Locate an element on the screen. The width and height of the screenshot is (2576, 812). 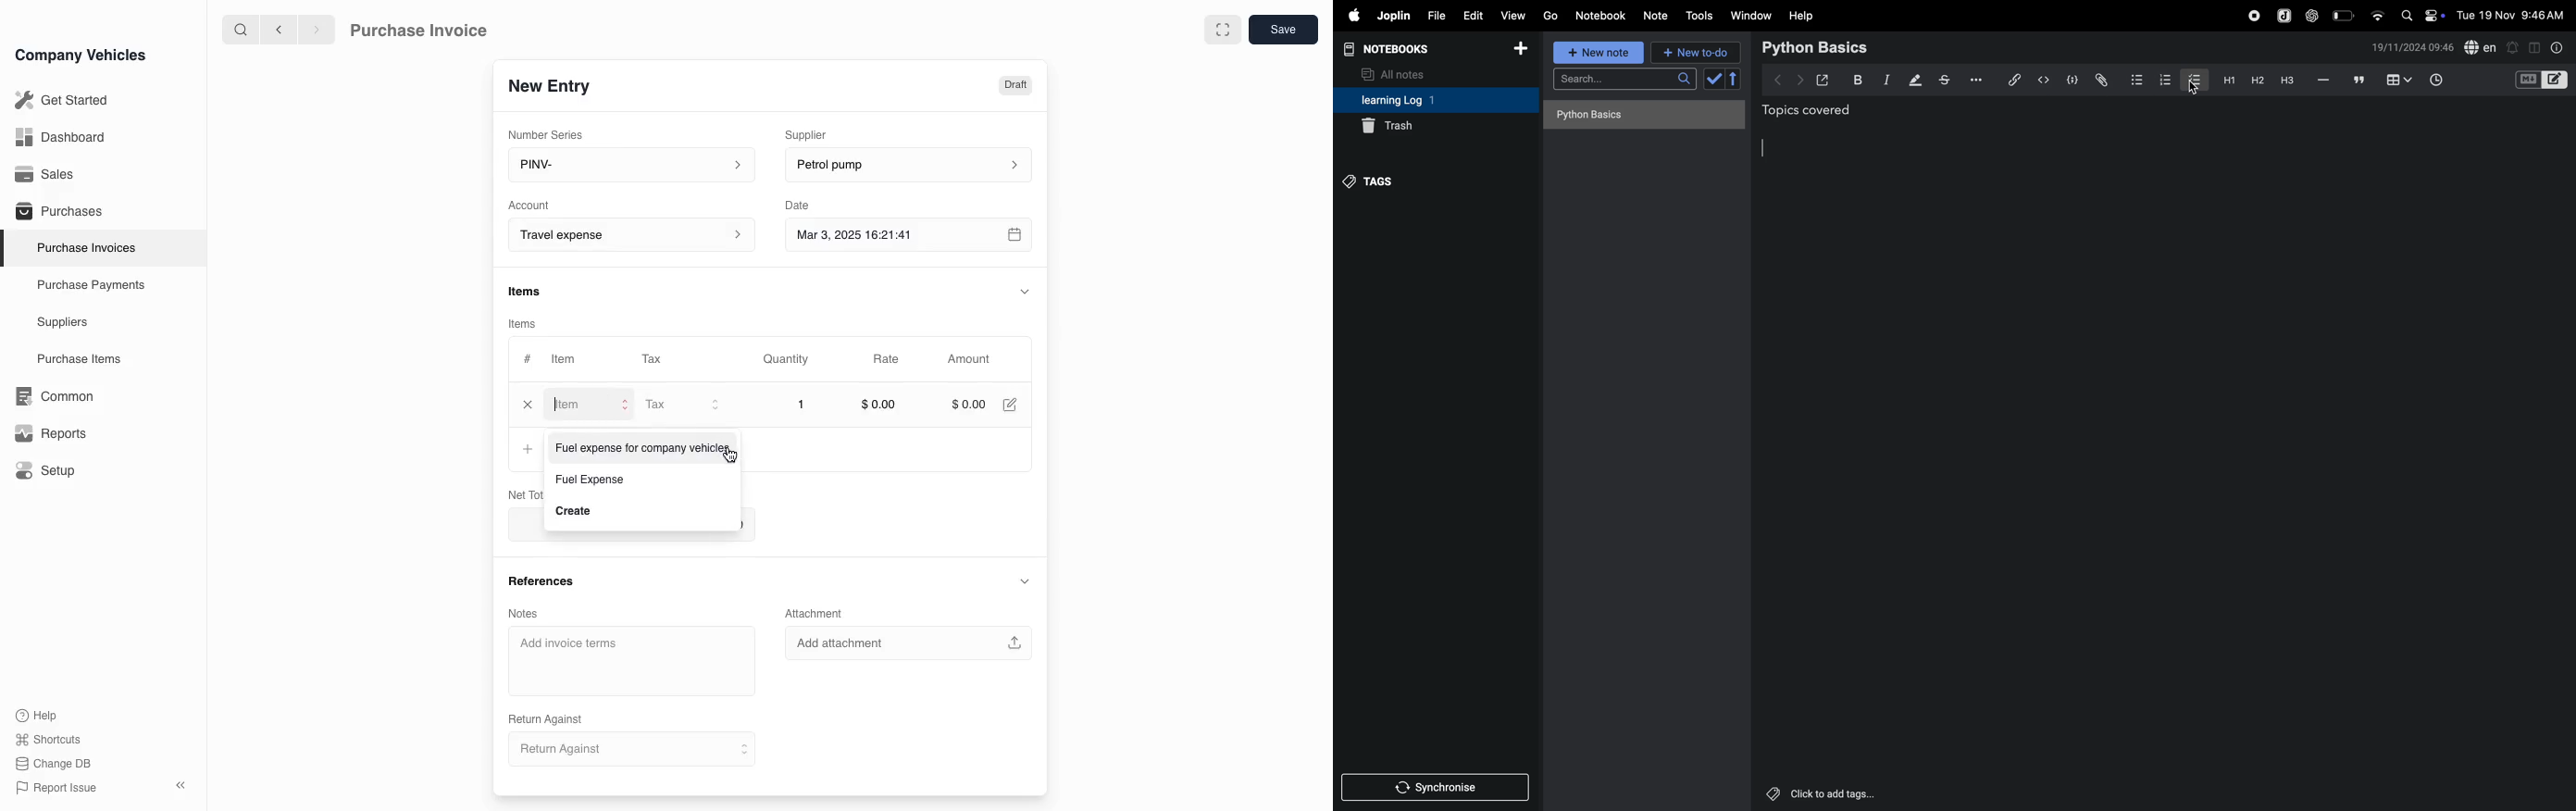
Fuel expense for company vehicle, is located at coordinates (640, 450).